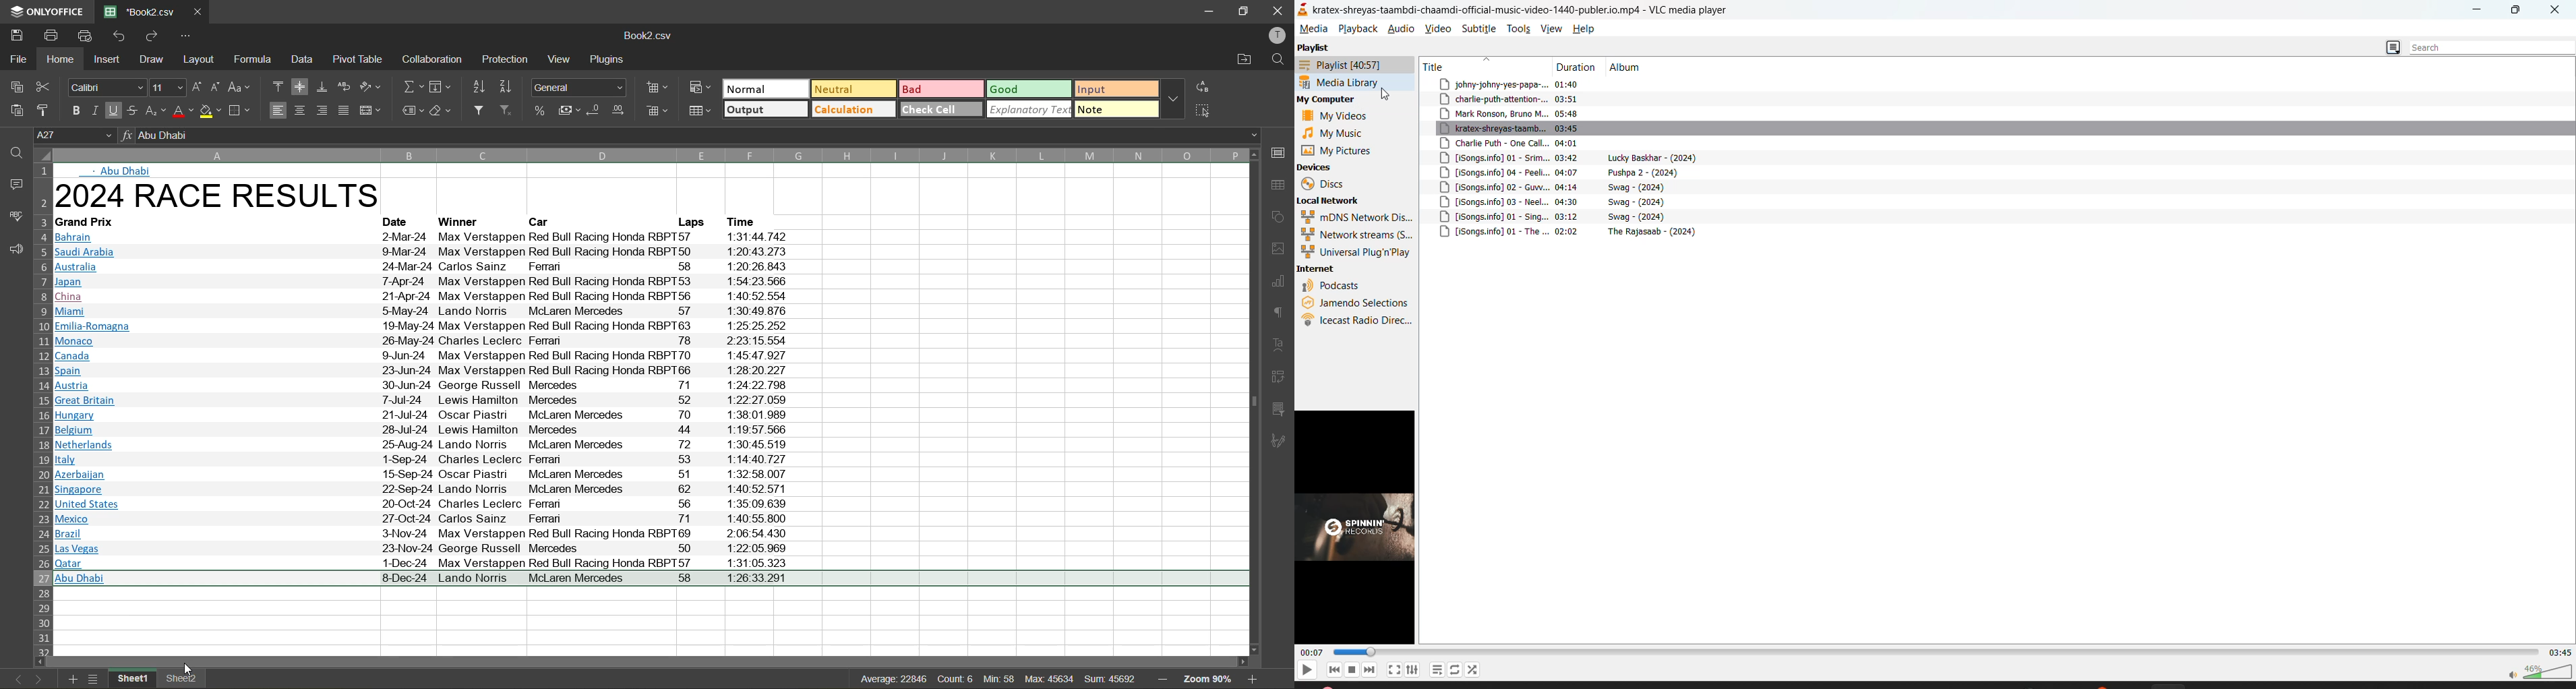 This screenshot has width=2576, height=700. What do you see at coordinates (202, 59) in the screenshot?
I see `layout` at bounding box center [202, 59].